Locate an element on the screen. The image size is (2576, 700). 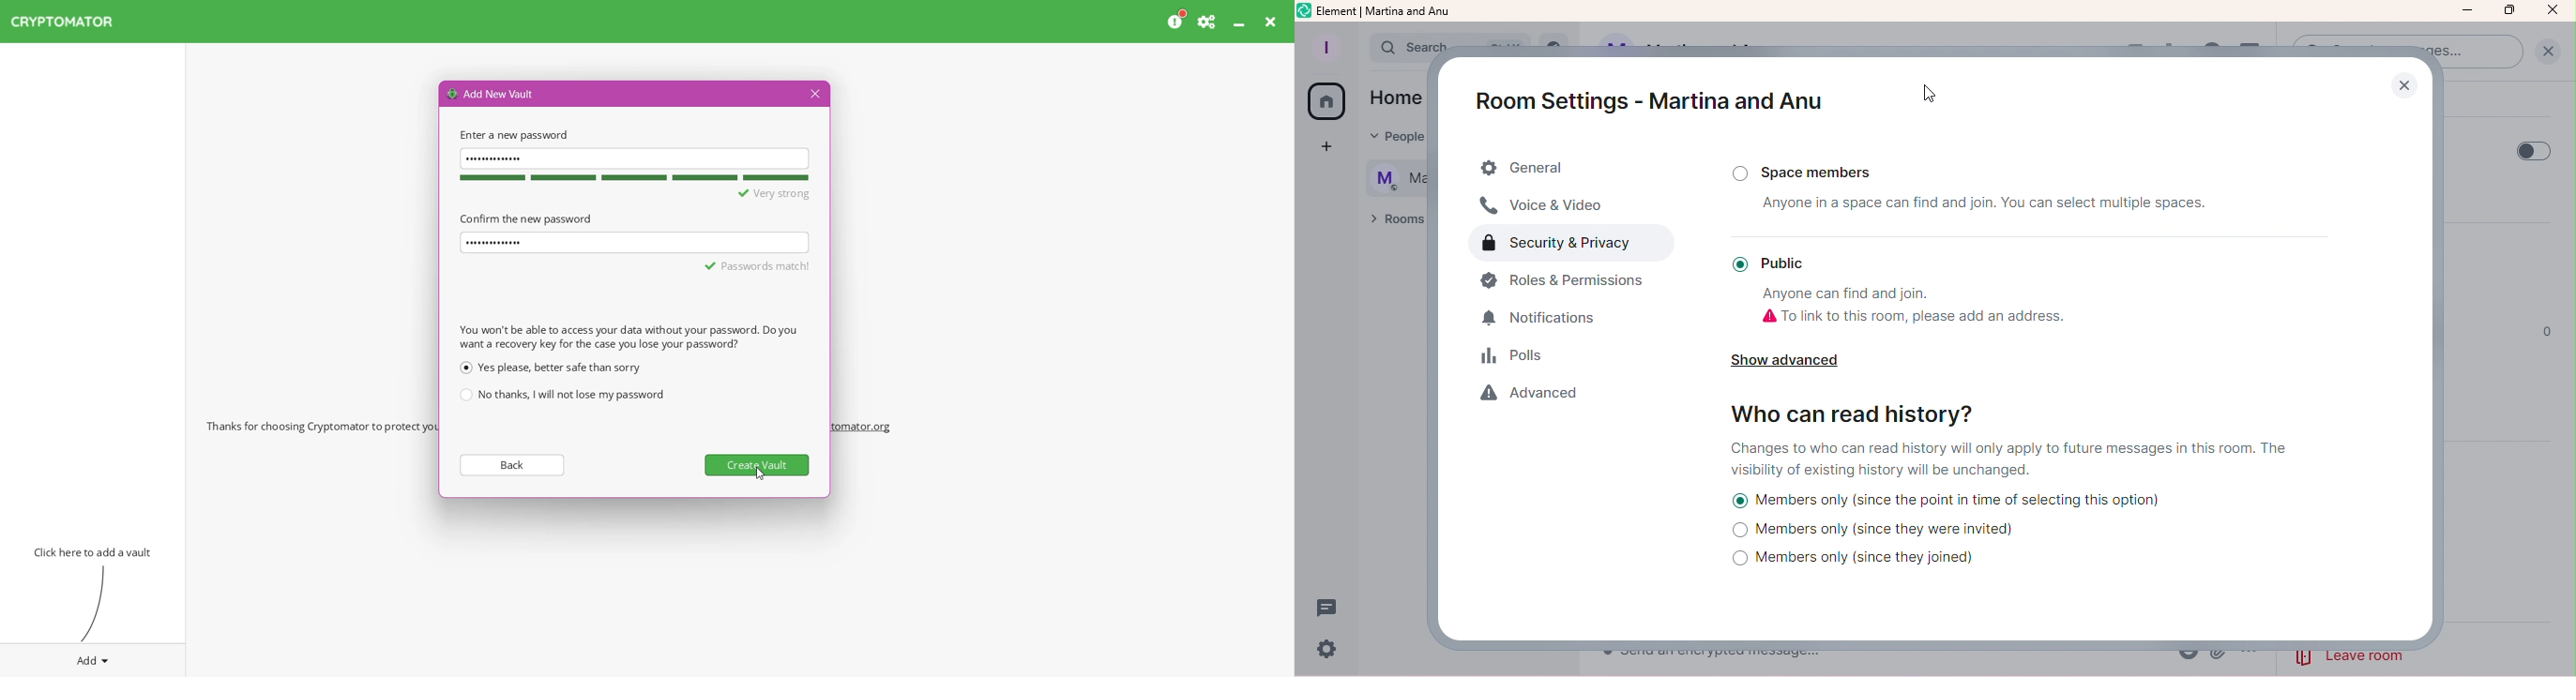
search is located at coordinates (1414, 48).